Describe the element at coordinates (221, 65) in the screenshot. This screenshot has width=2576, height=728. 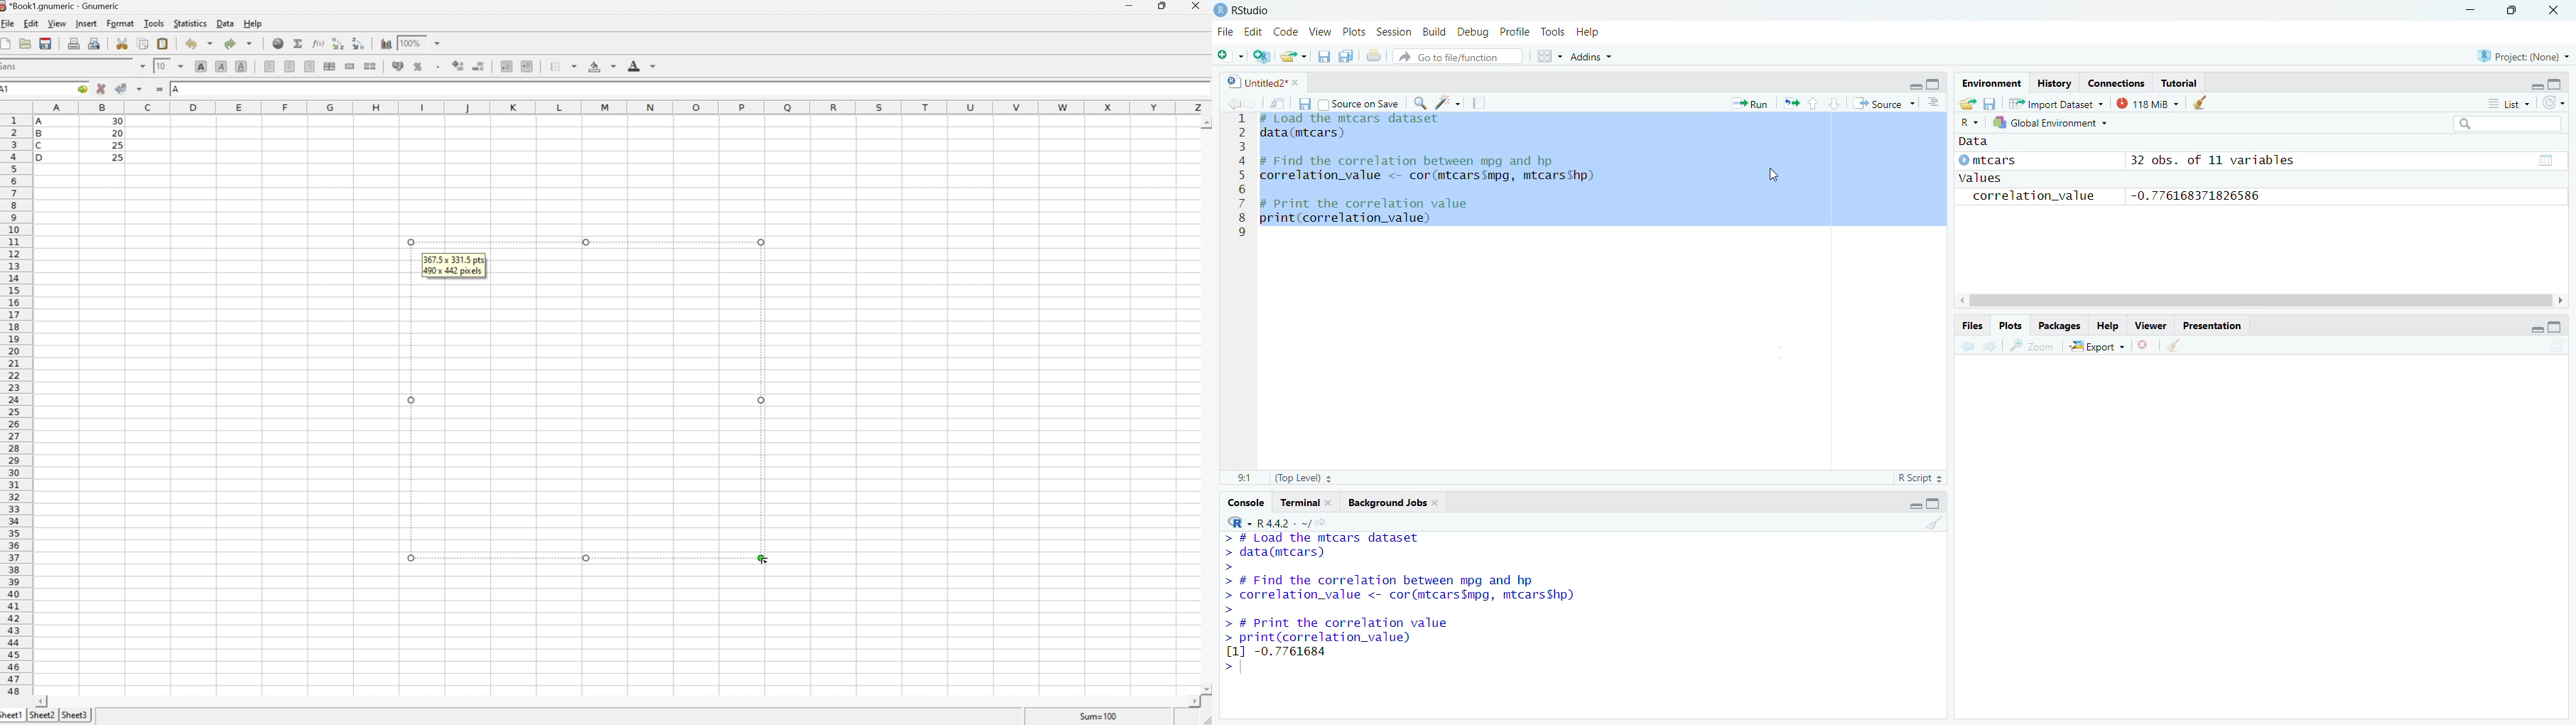
I see `Italic` at that location.